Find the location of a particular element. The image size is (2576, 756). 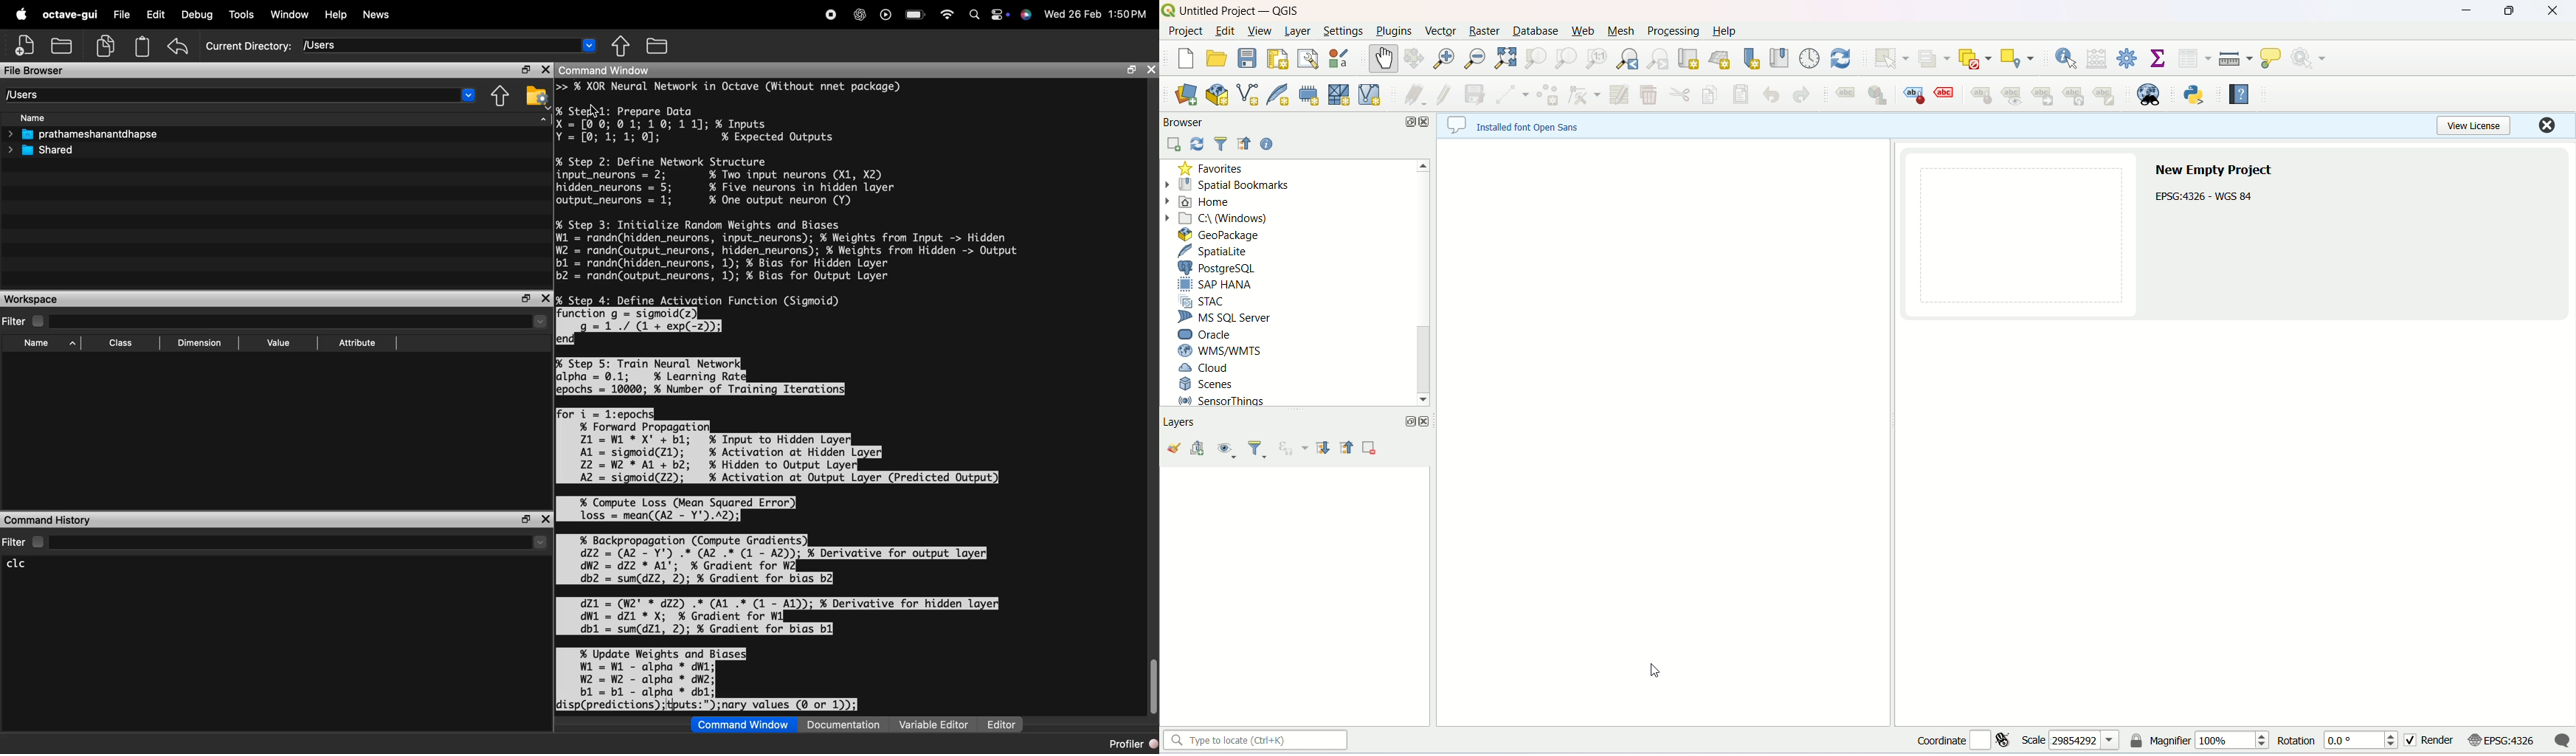

Dimension is located at coordinates (199, 343).